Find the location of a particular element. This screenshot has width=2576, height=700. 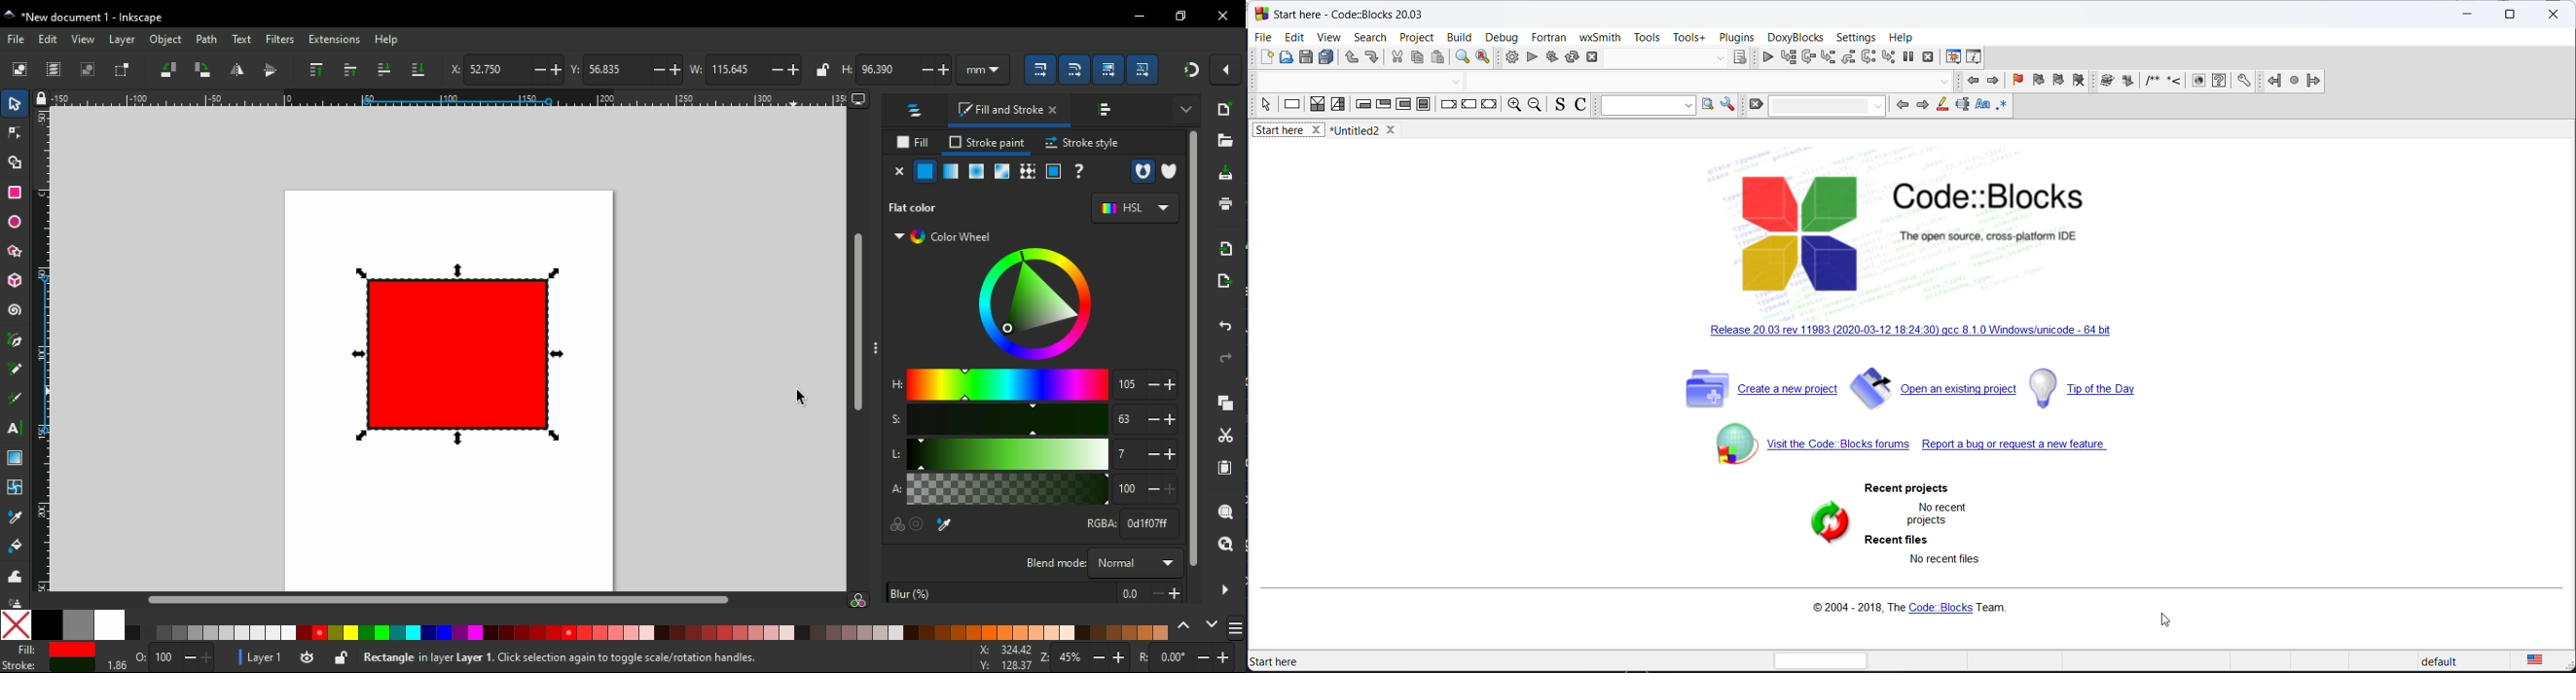

undo is located at coordinates (1348, 59).